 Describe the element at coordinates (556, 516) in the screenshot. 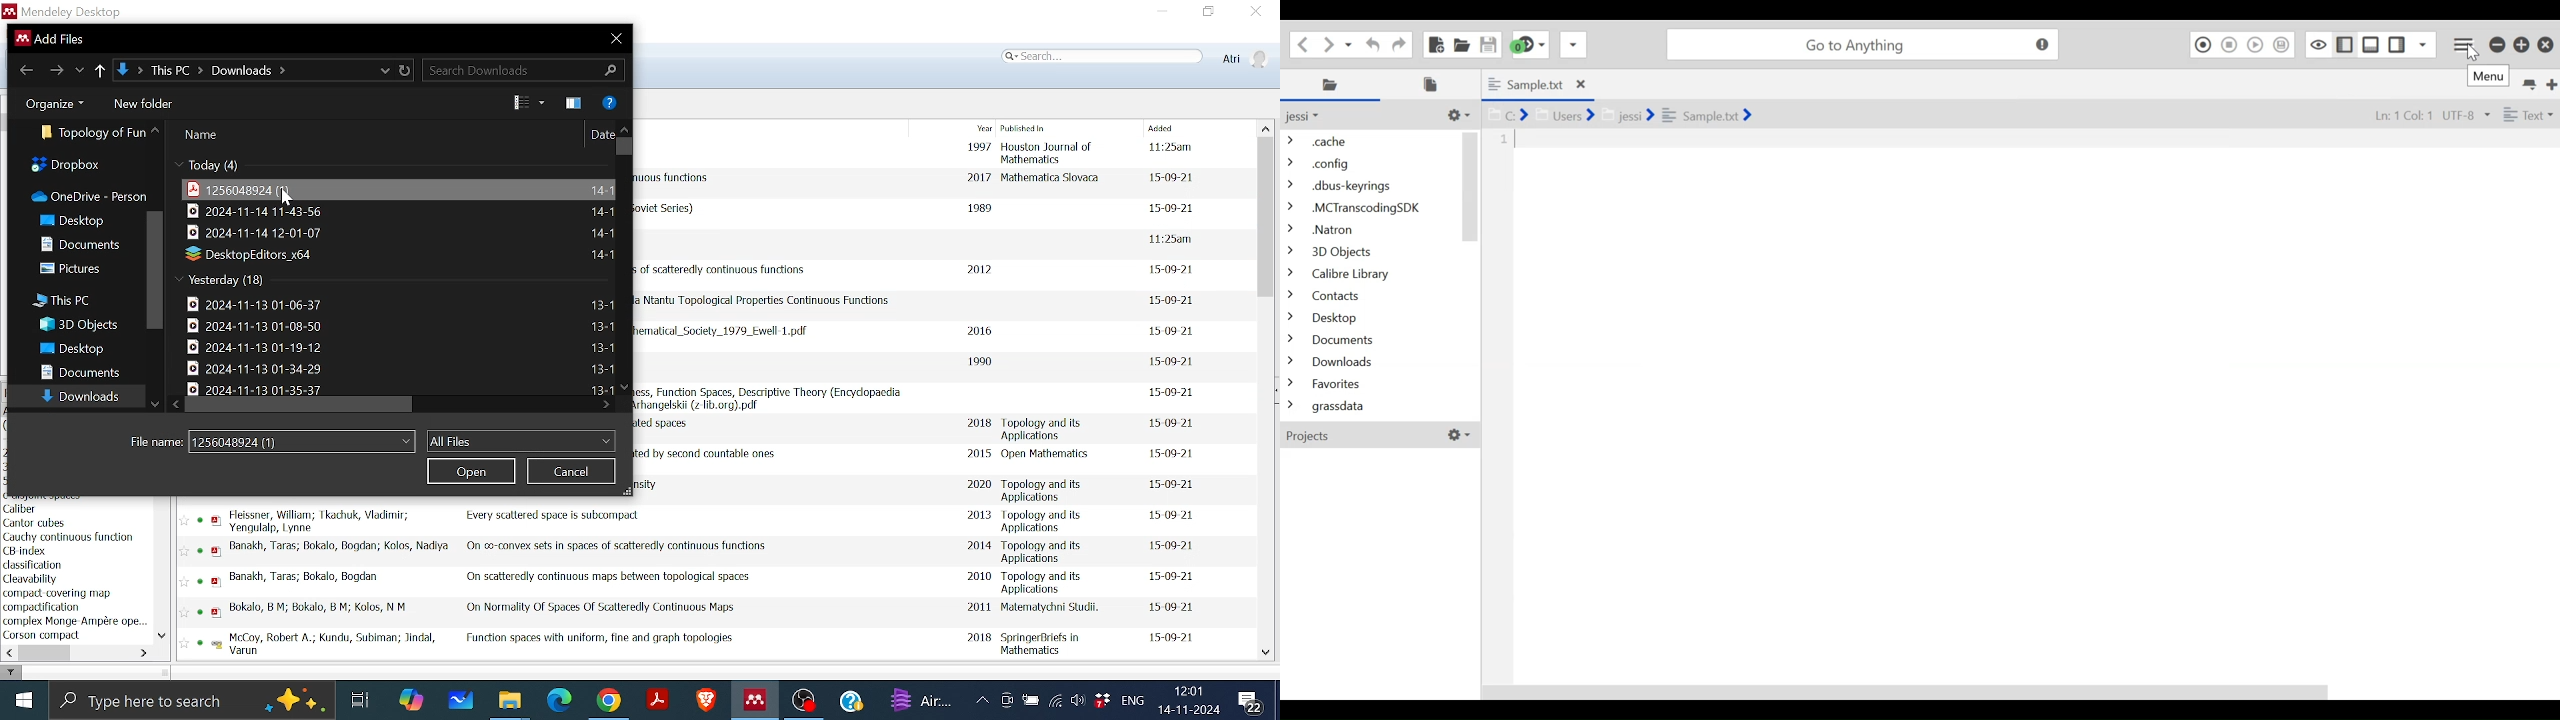

I see `Title` at that location.